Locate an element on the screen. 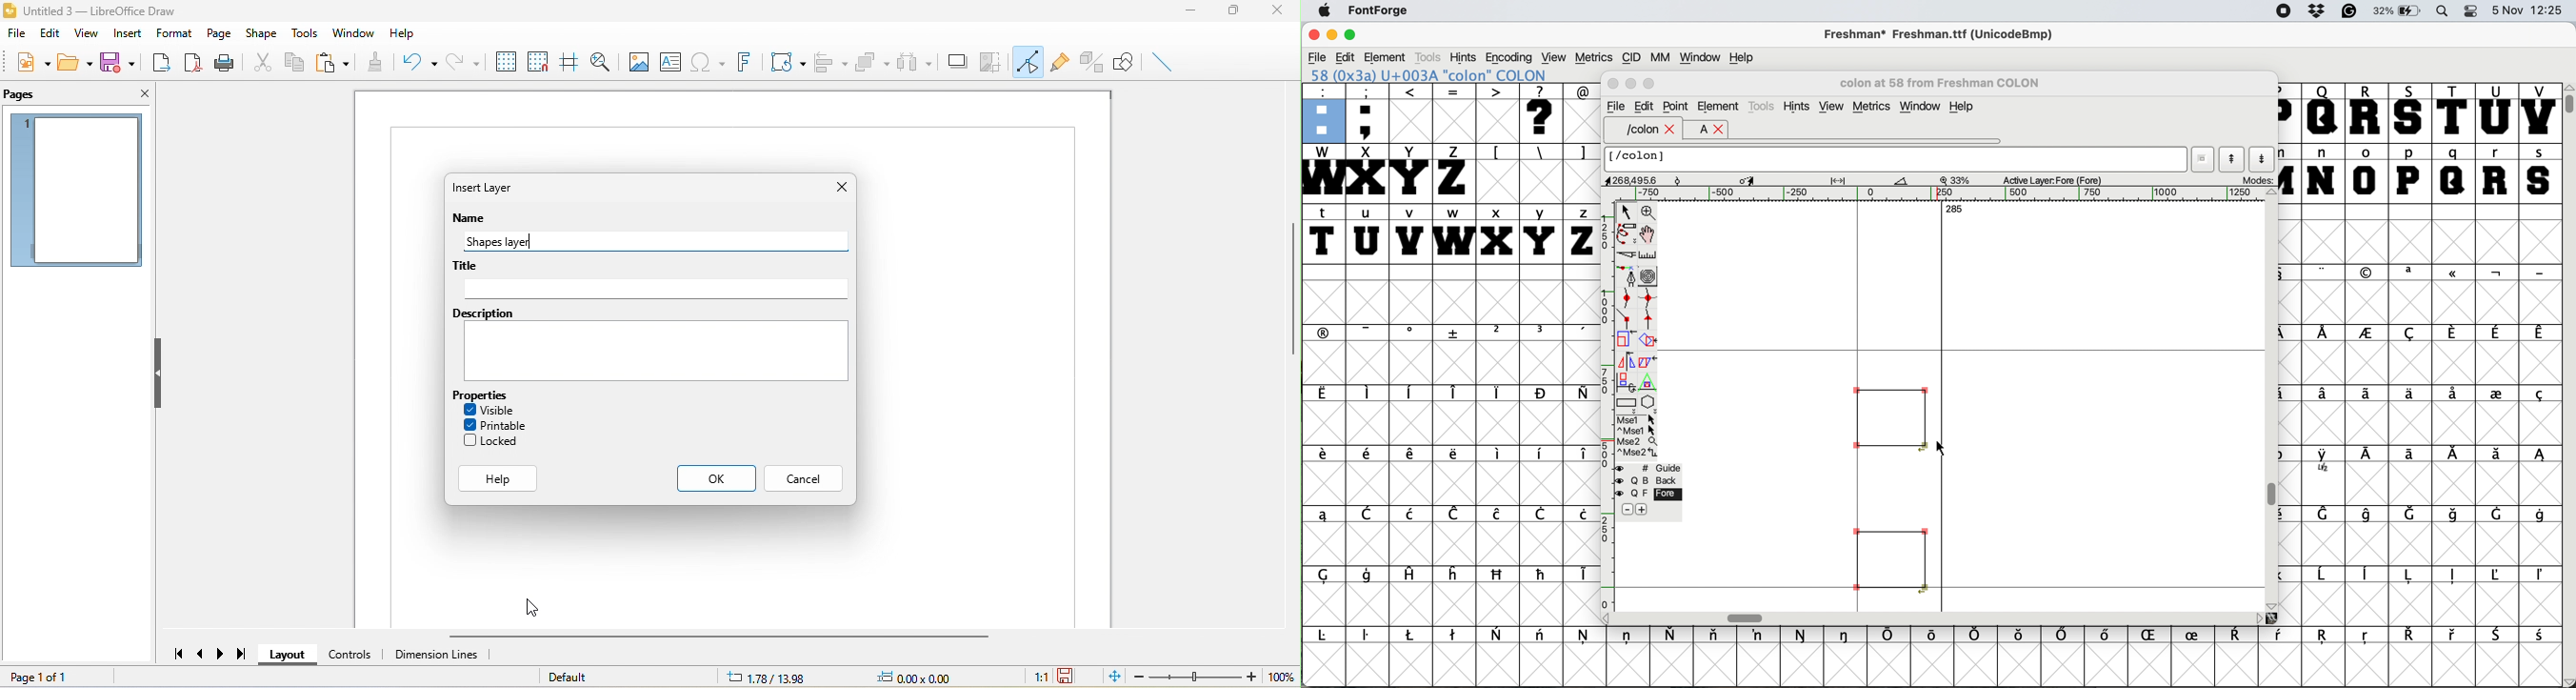 The width and height of the screenshot is (2576, 700). pages is located at coordinates (31, 96).